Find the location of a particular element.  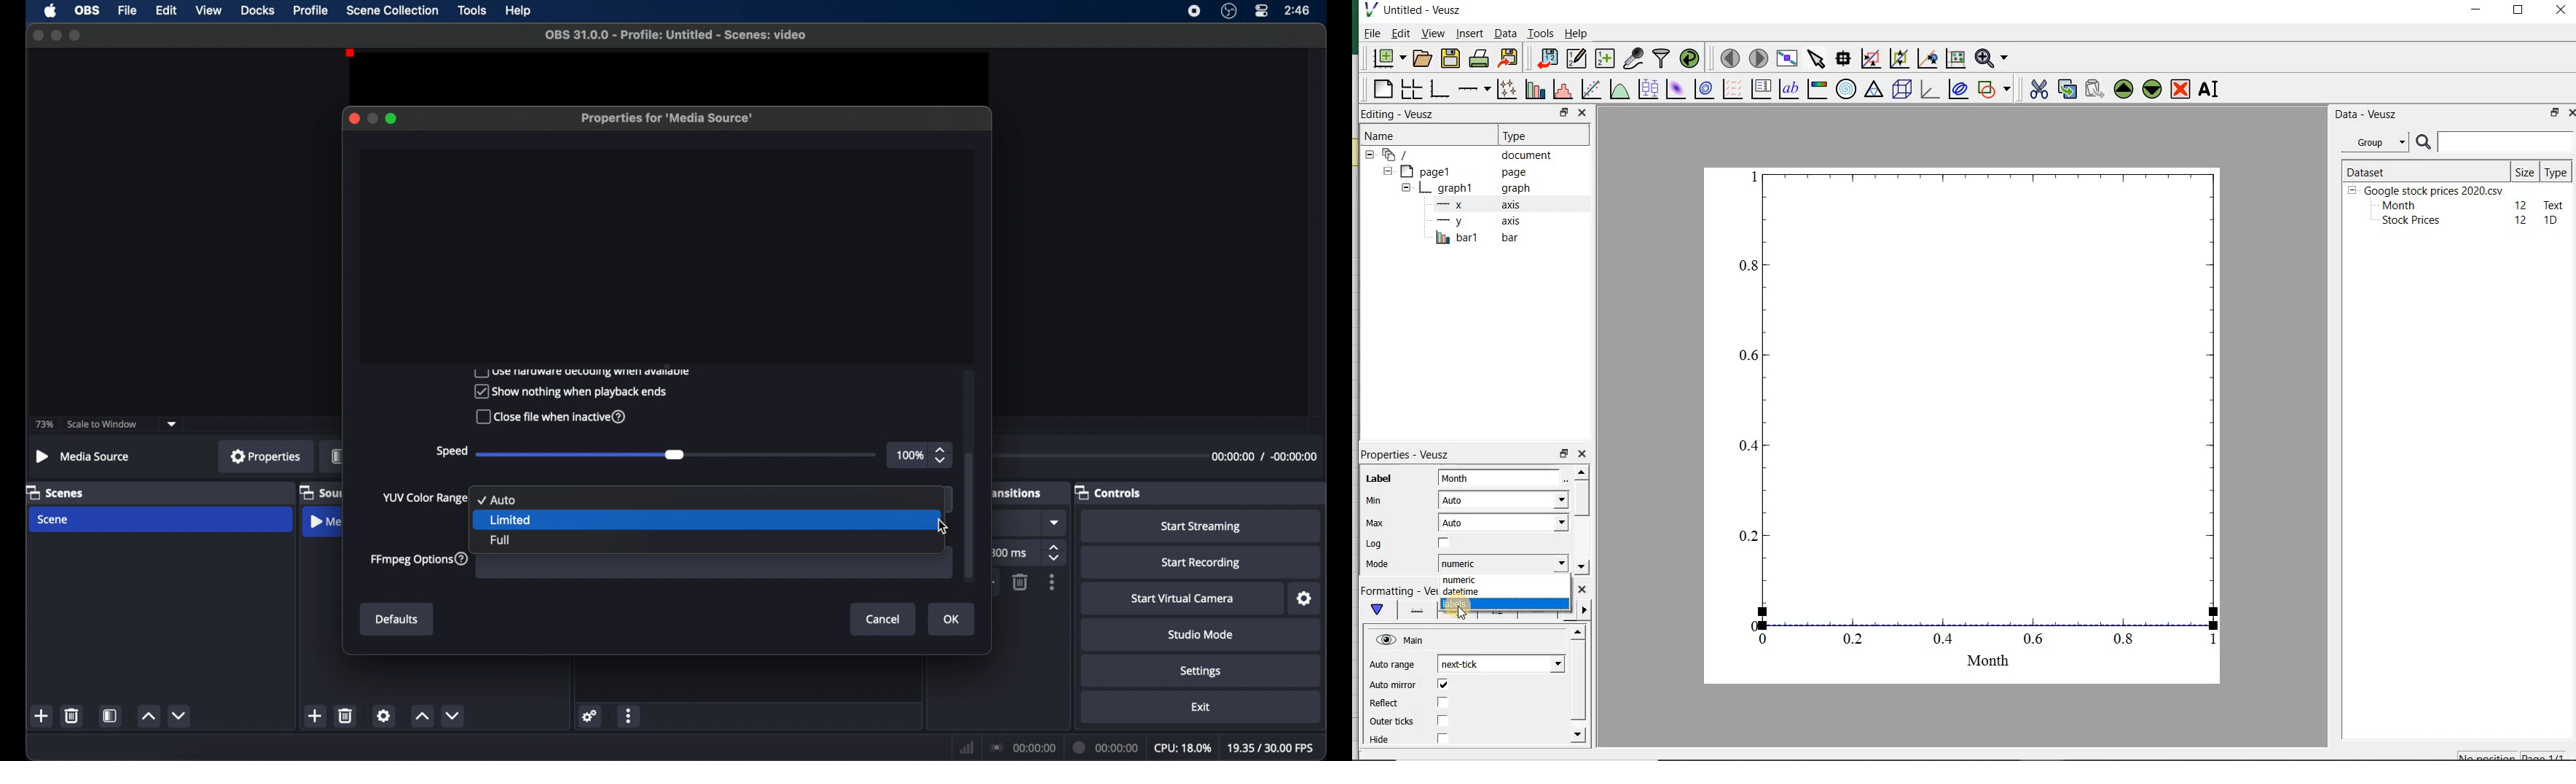

settings is located at coordinates (384, 715).